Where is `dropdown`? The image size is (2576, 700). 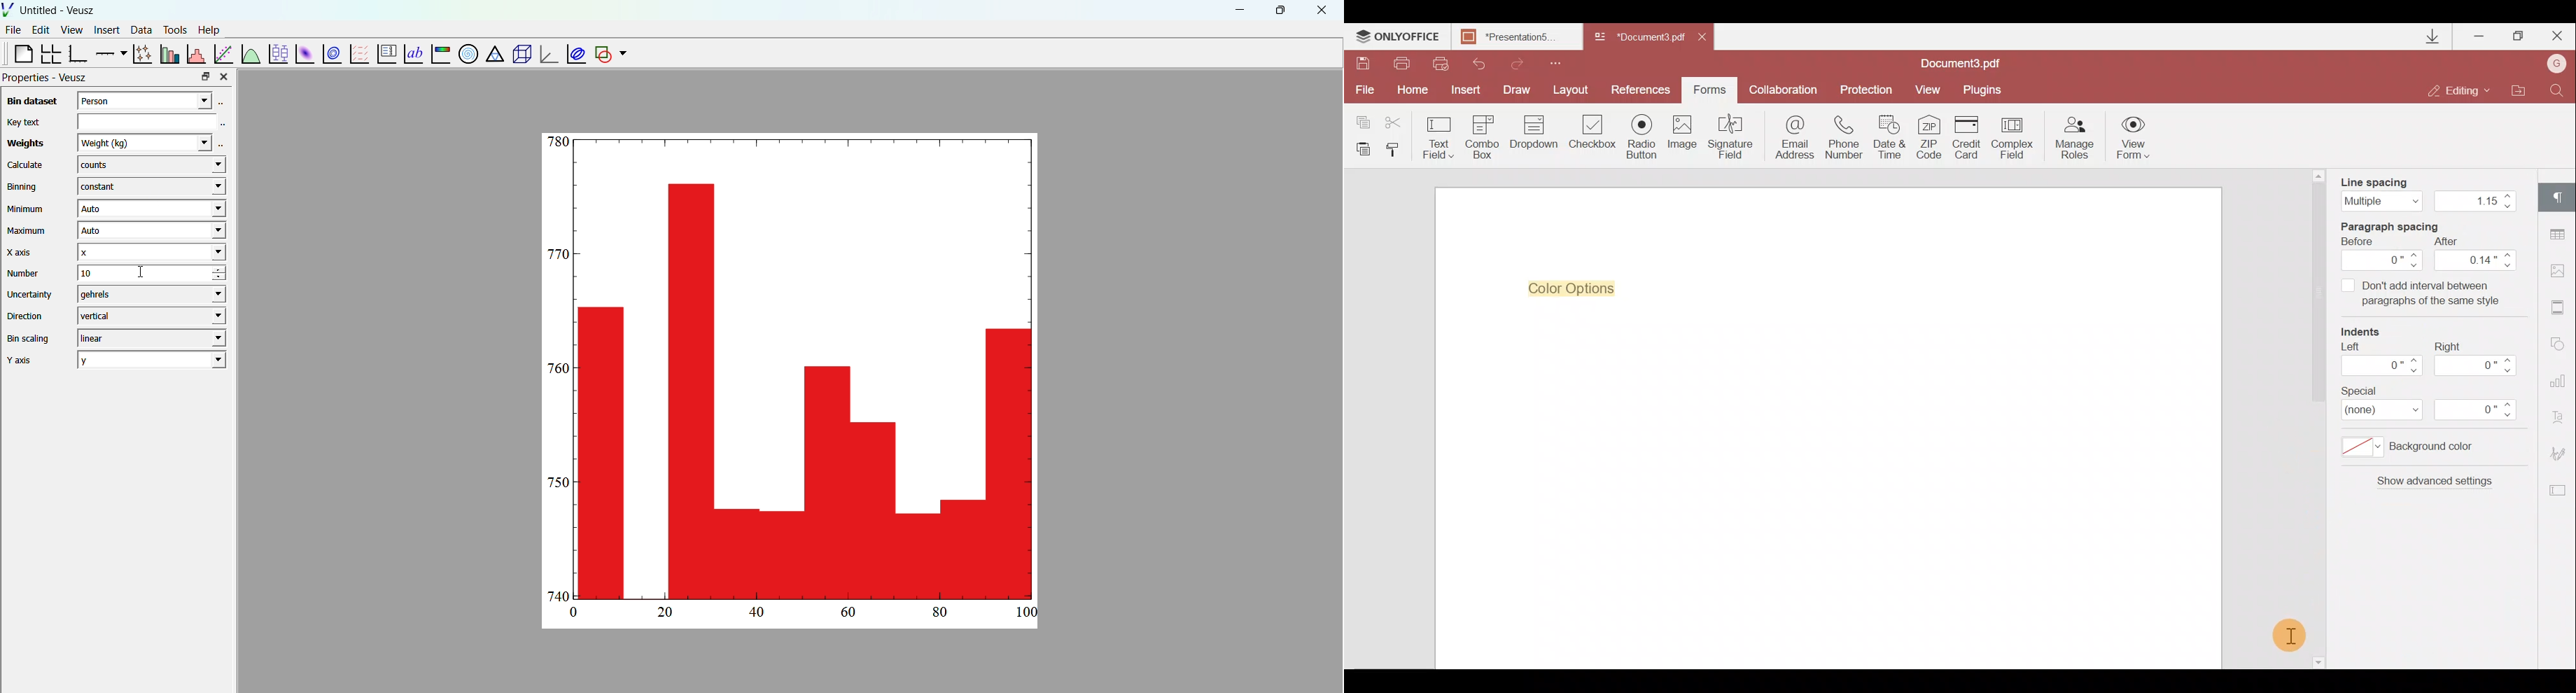
dropdown is located at coordinates (623, 54).